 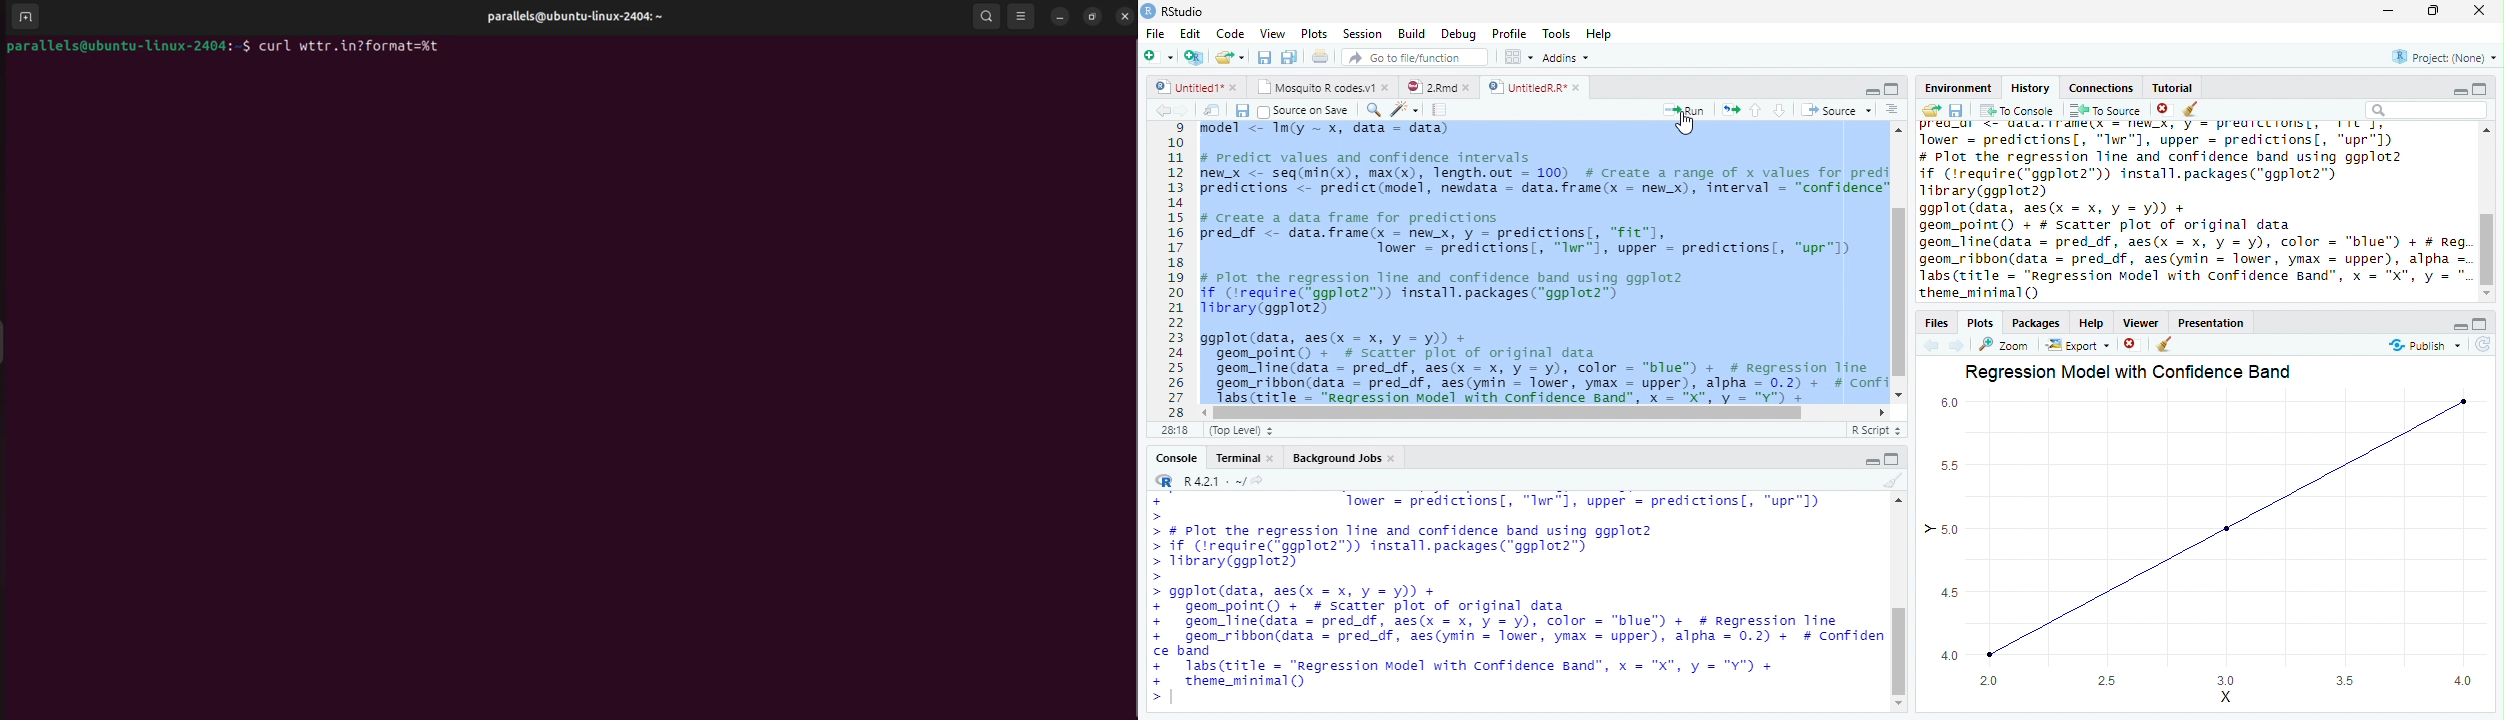 What do you see at coordinates (1938, 322) in the screenshot?
I see `Files` at bounding box center [1938, 322].